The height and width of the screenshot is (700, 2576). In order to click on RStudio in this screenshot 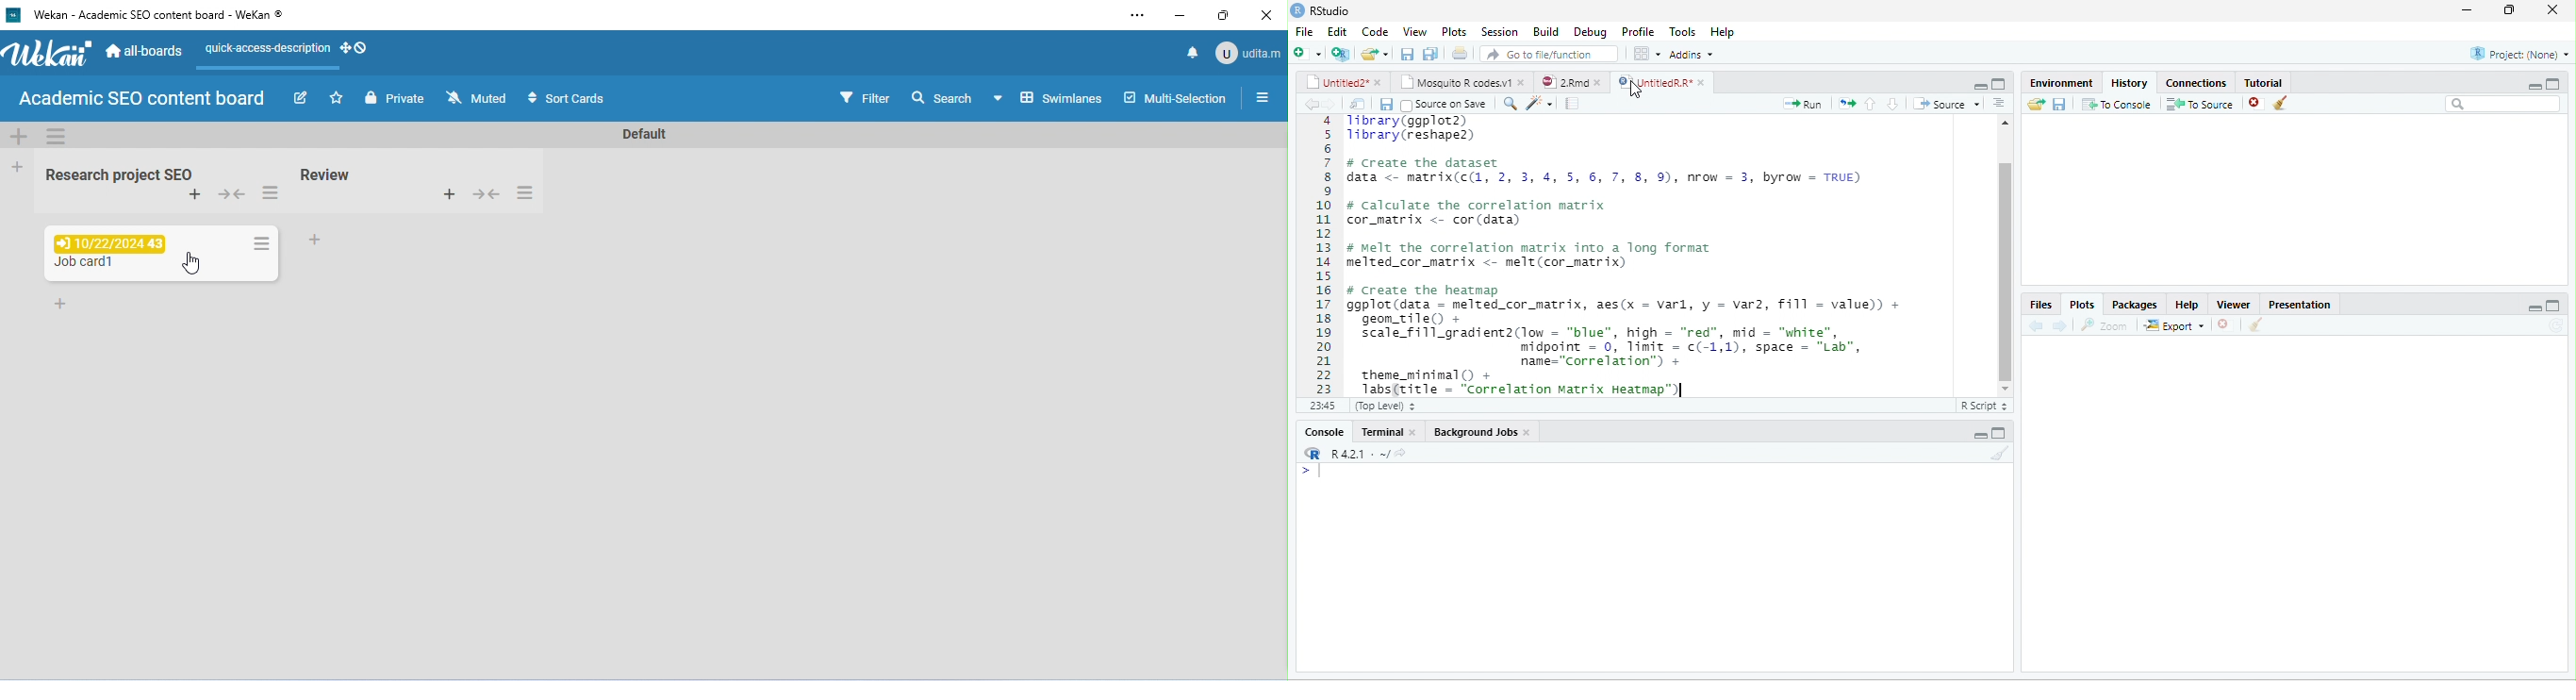, I will do `click(1333, 11)`.